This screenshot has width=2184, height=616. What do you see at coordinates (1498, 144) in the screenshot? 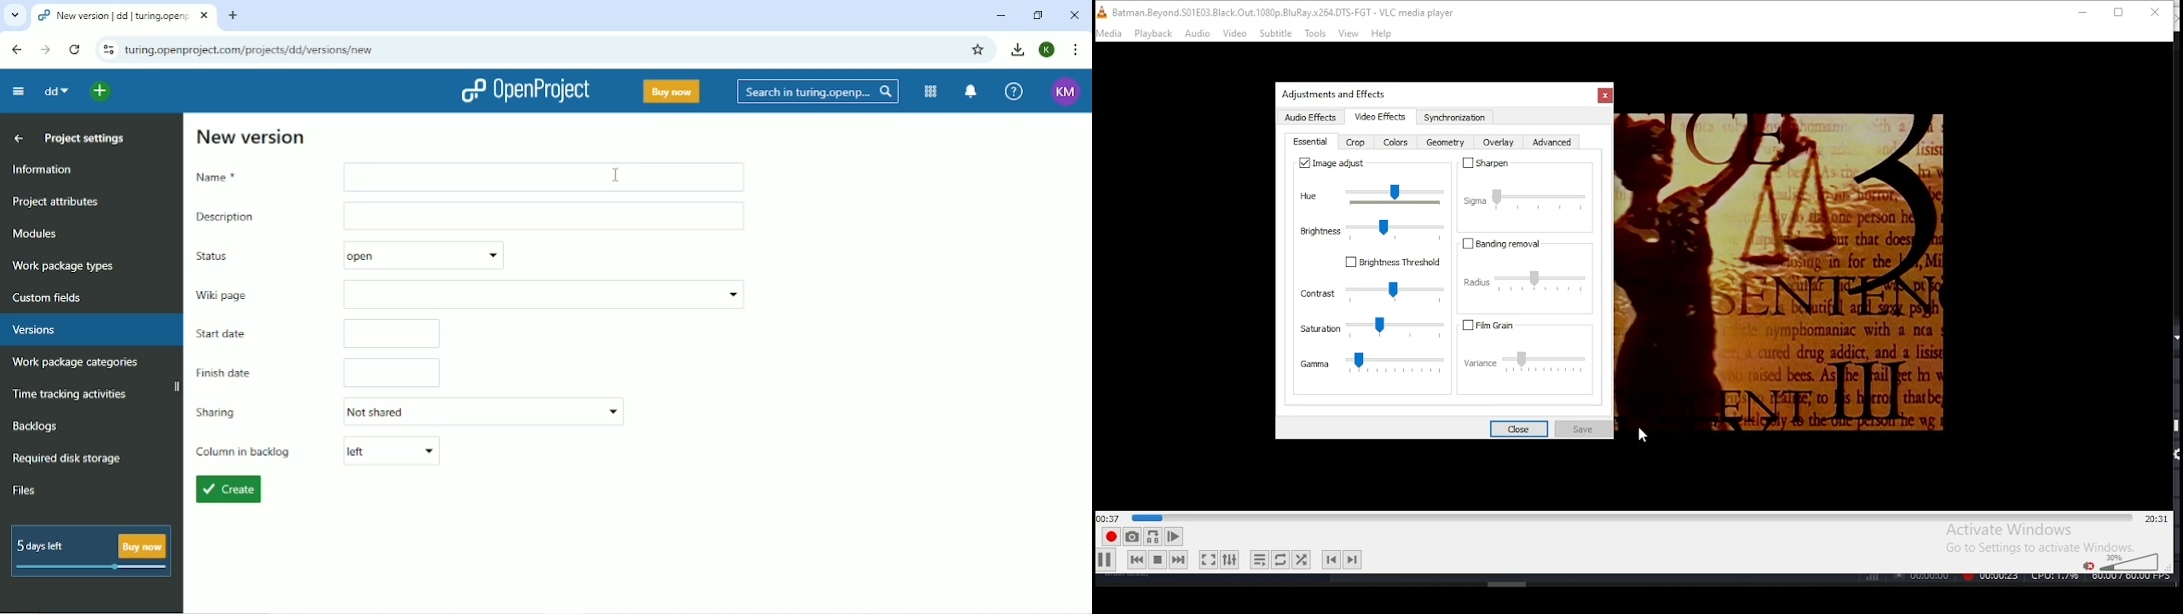
I see `overlay` at bounding box center [1498, 144].